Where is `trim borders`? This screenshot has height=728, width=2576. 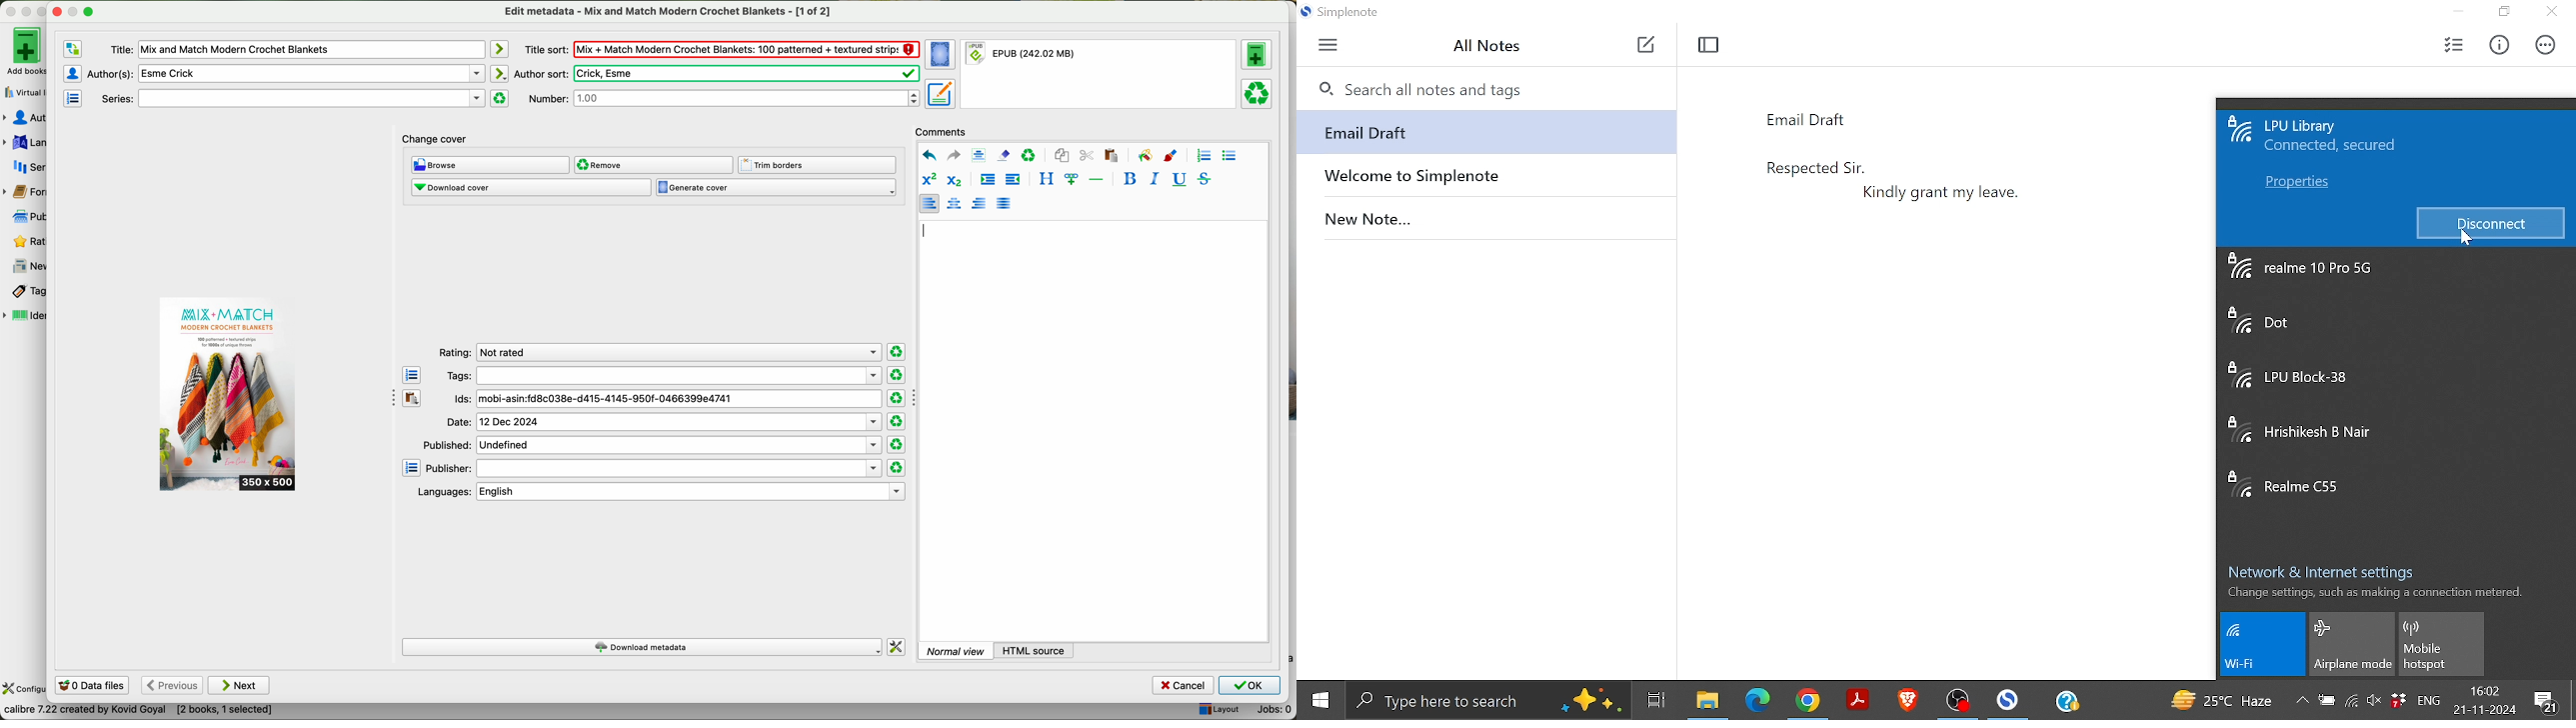 trim borders is located at coordinates (820, 165).